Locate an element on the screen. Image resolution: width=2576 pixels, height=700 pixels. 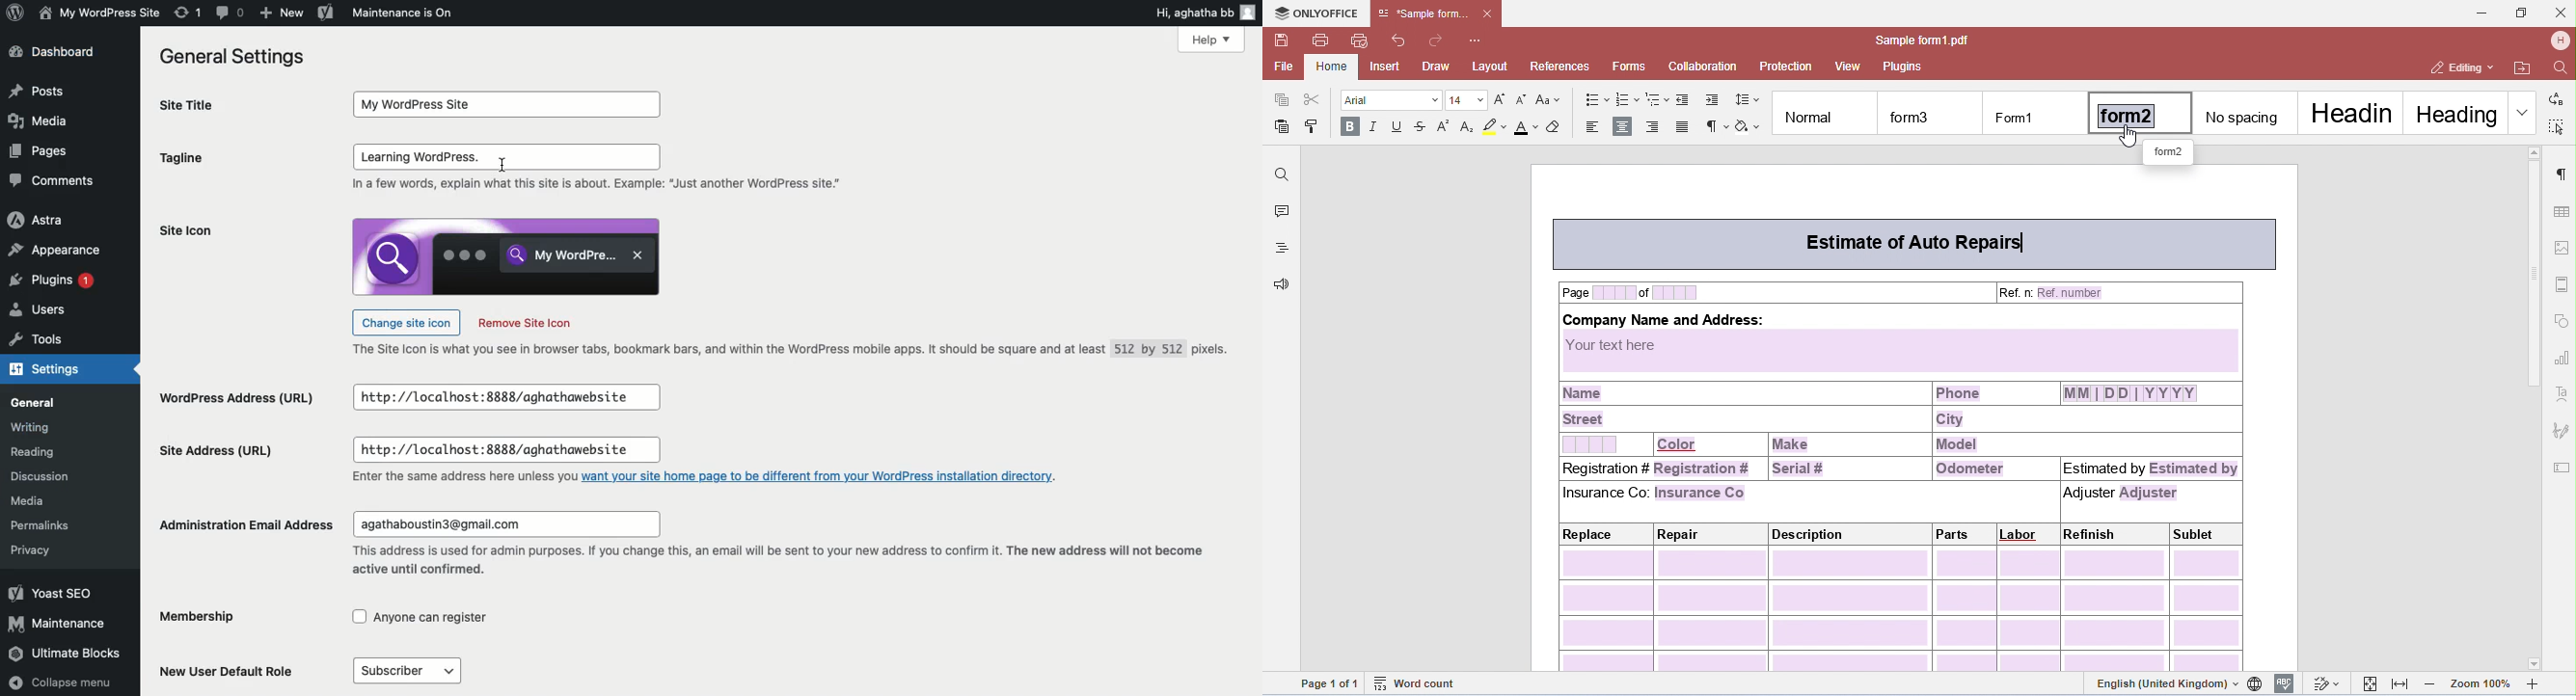
Yoast is located at coordinates (326, 11).